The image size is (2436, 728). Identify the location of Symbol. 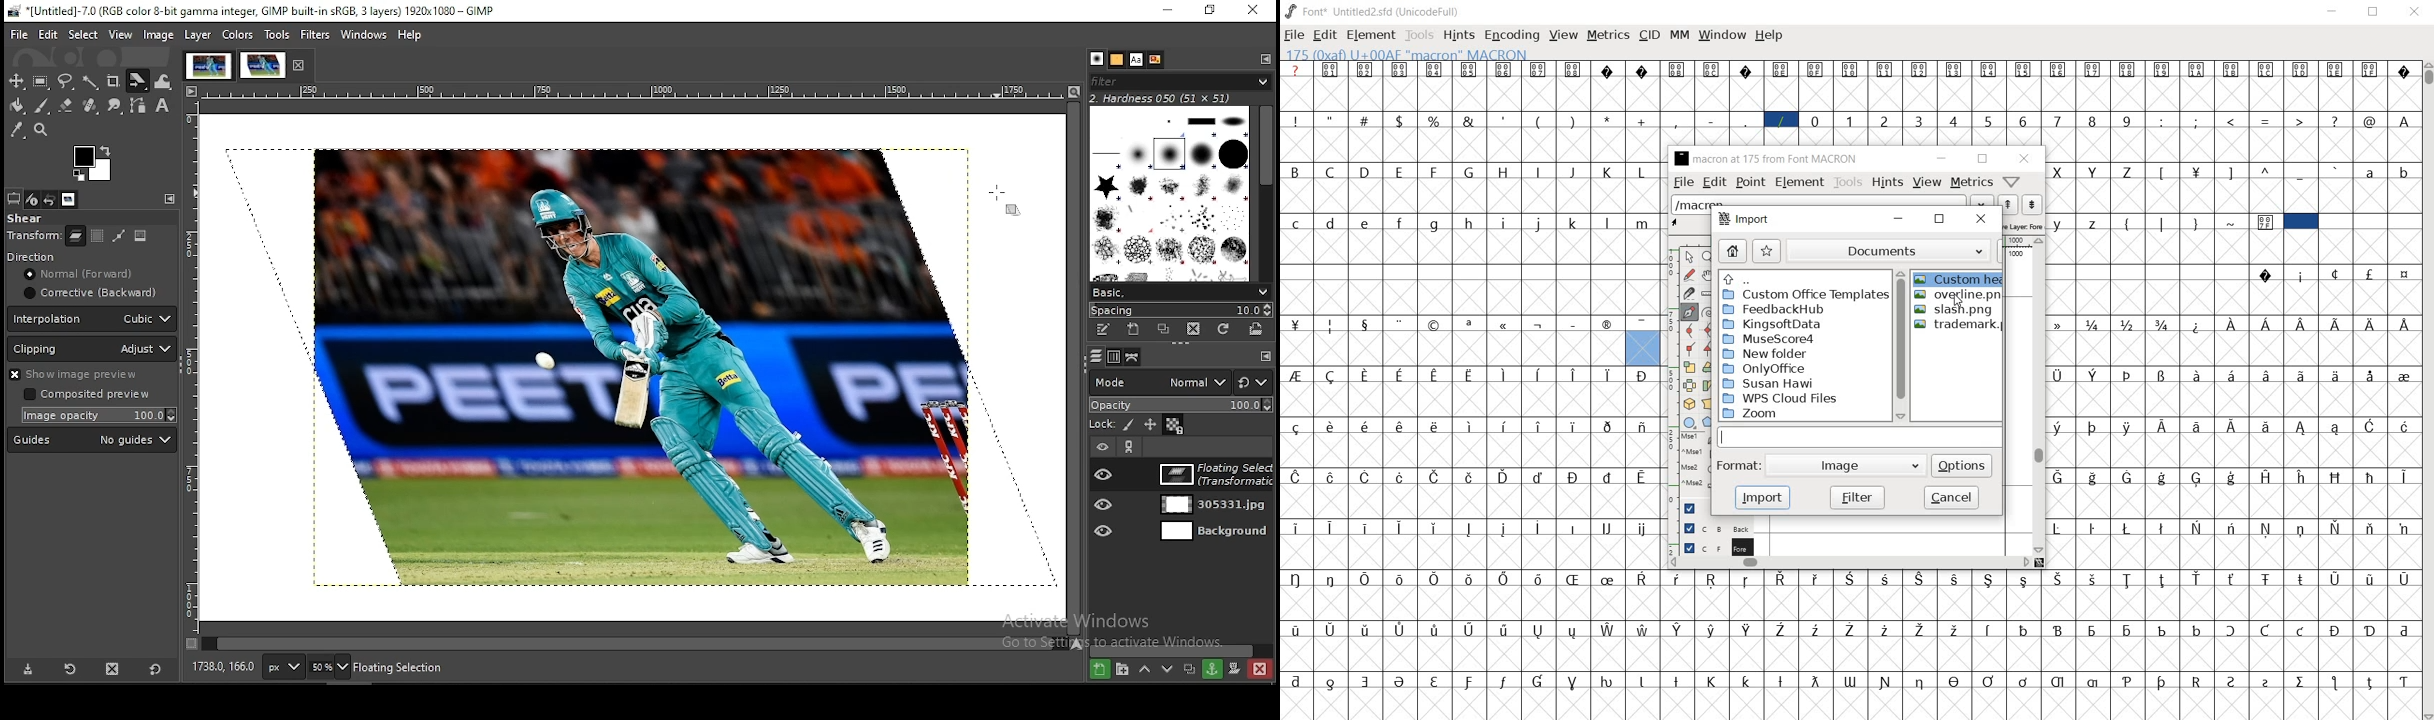
(2233, 579).